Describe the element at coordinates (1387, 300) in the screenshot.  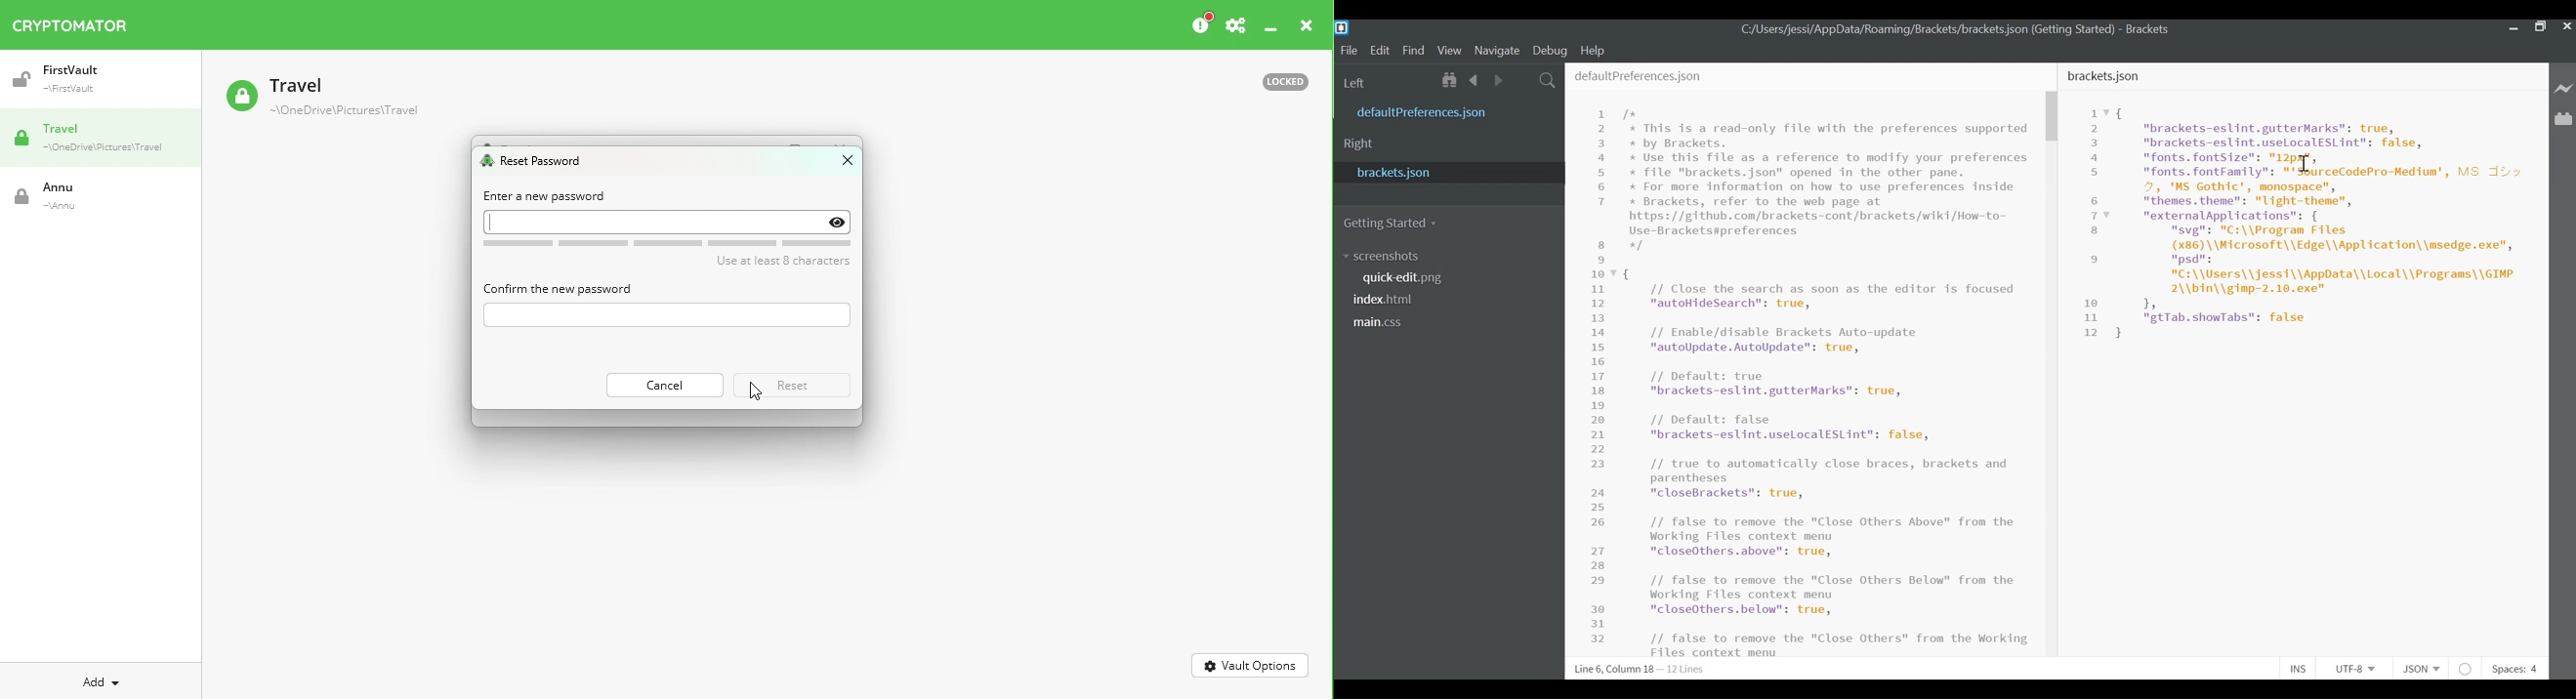
I see `index.html` at that location.